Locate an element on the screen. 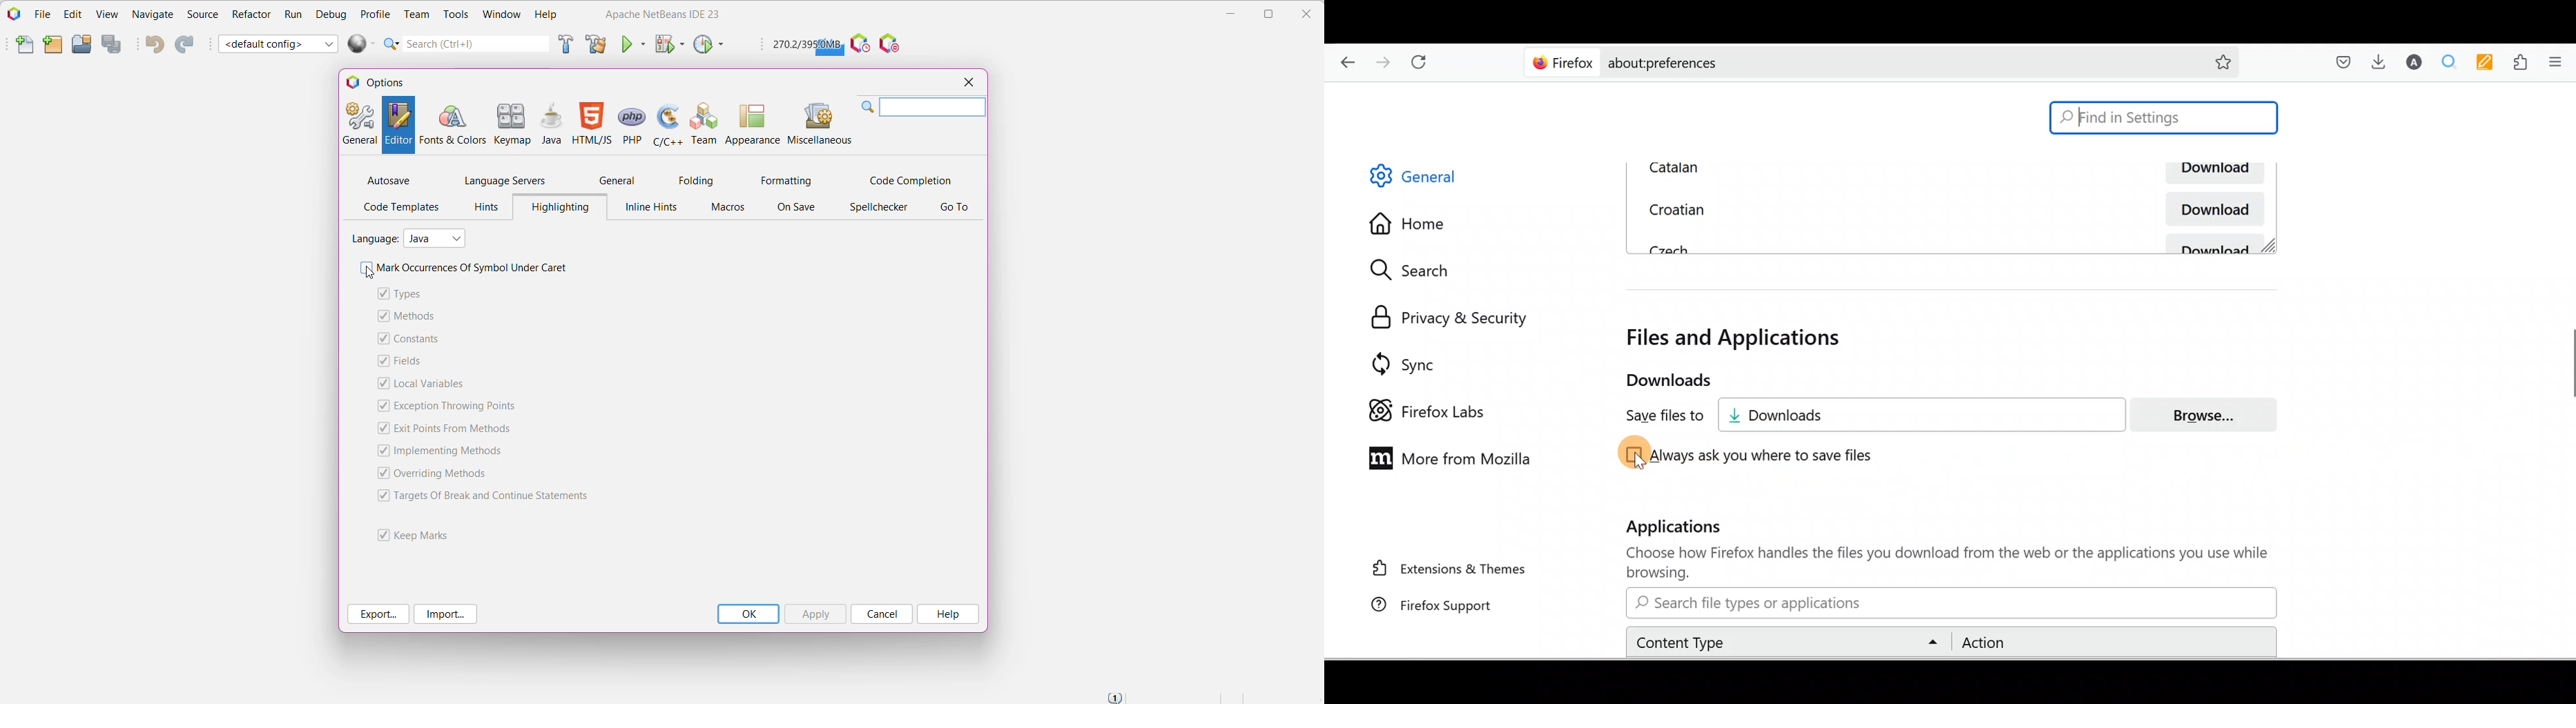 The height and width of the screenshot is (728, 2576). Browse is located at coordinates (2212, 415).